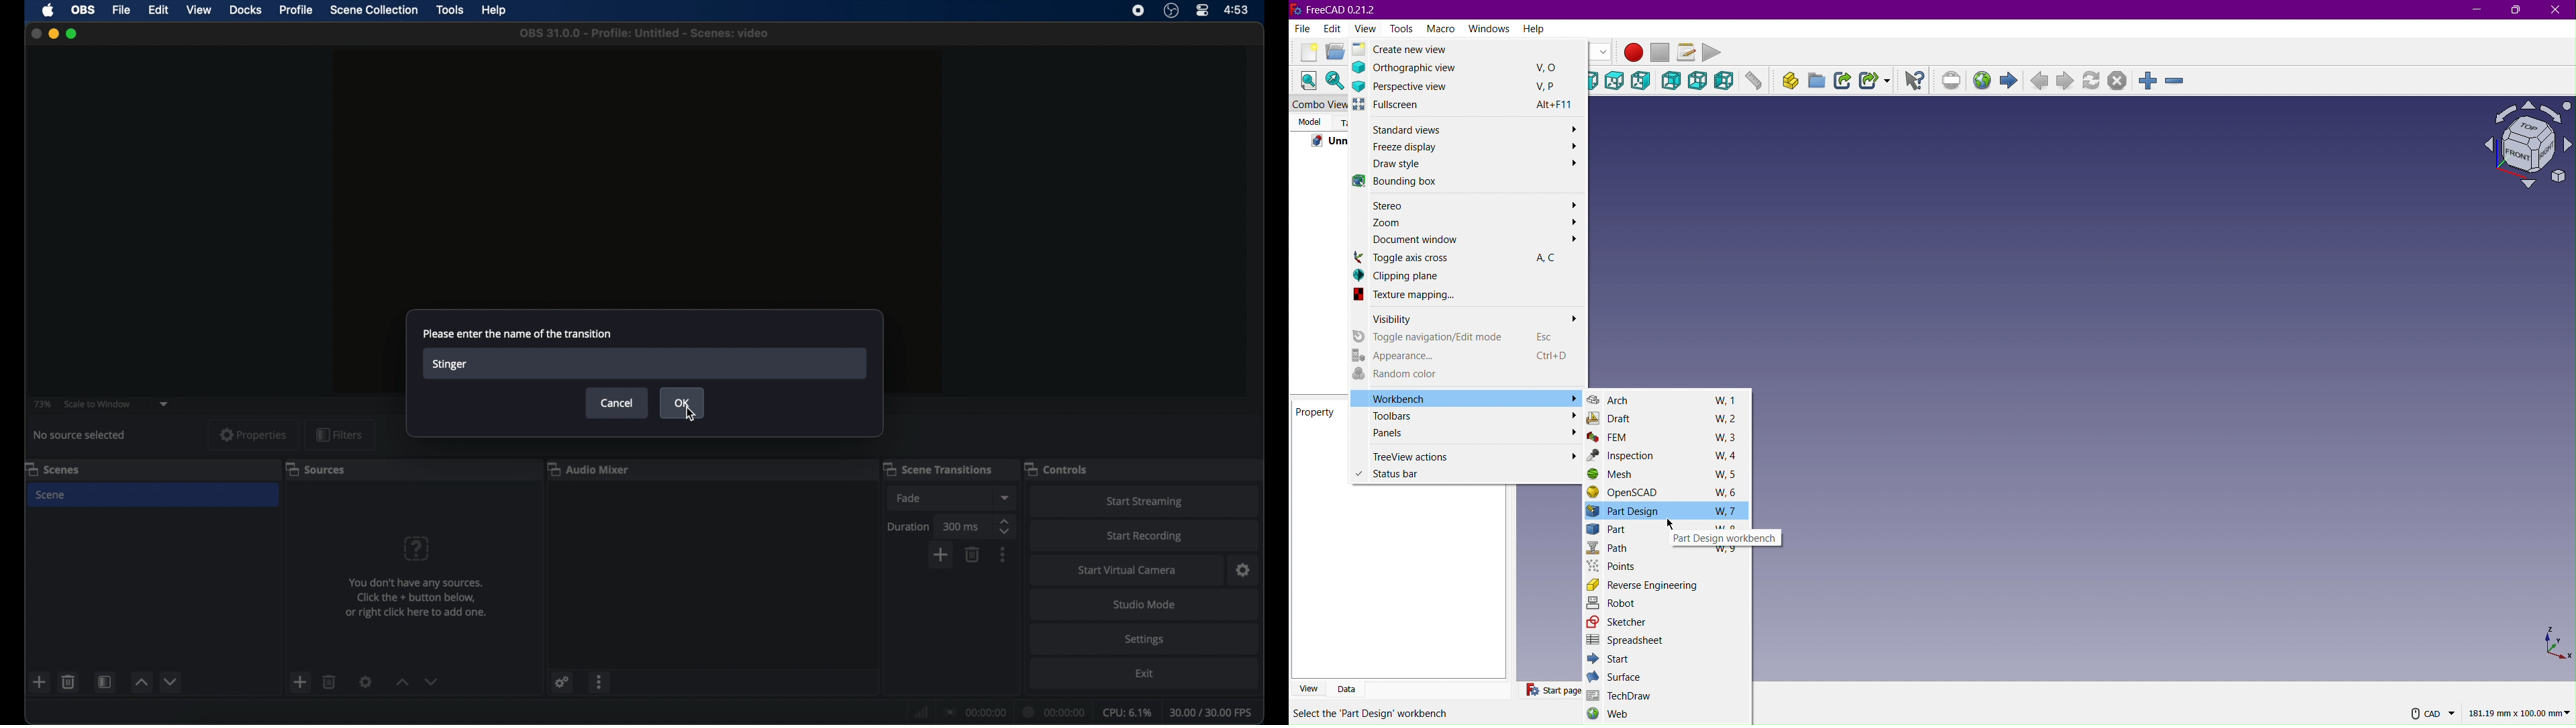  Describe the element at coordinates (1309, 124) in the screenshot. I see `Model` at that location.